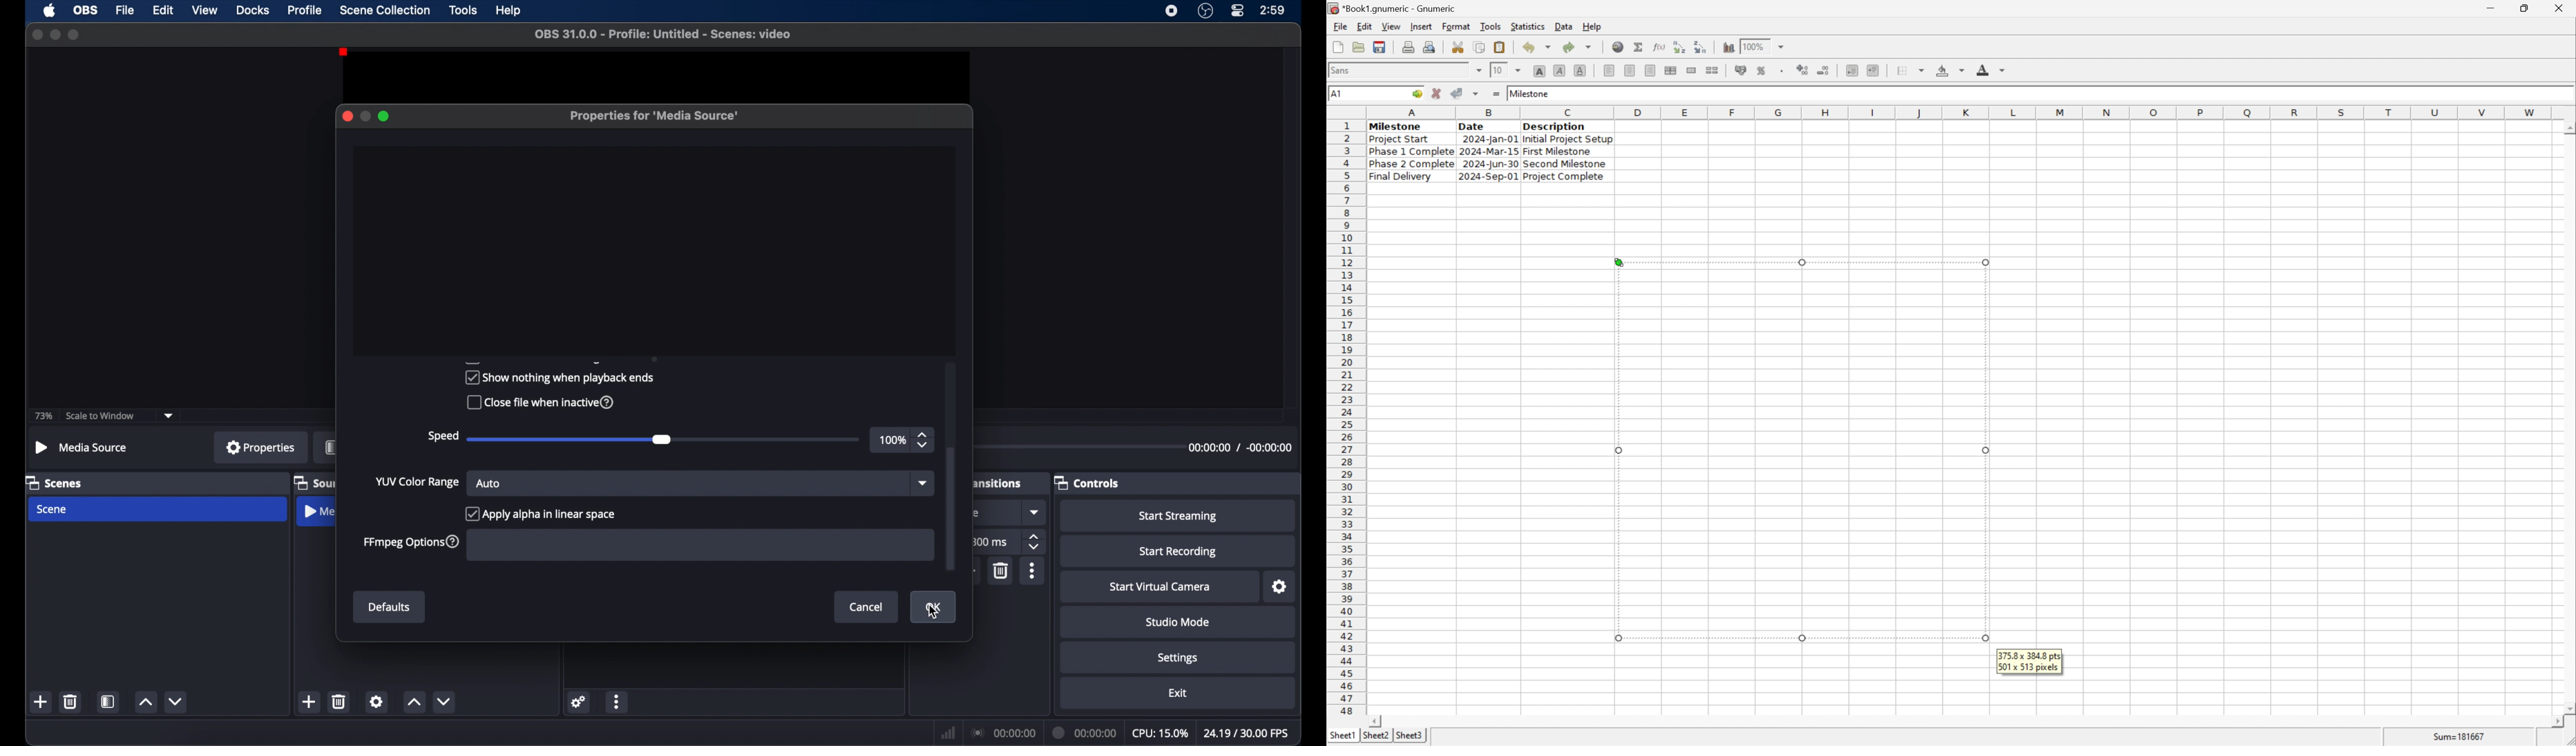 The width and height of the screenshot is (2576, 756). Describe the element at coordinates (1430, 47) in the screenshot. I see `quick print` at that location.